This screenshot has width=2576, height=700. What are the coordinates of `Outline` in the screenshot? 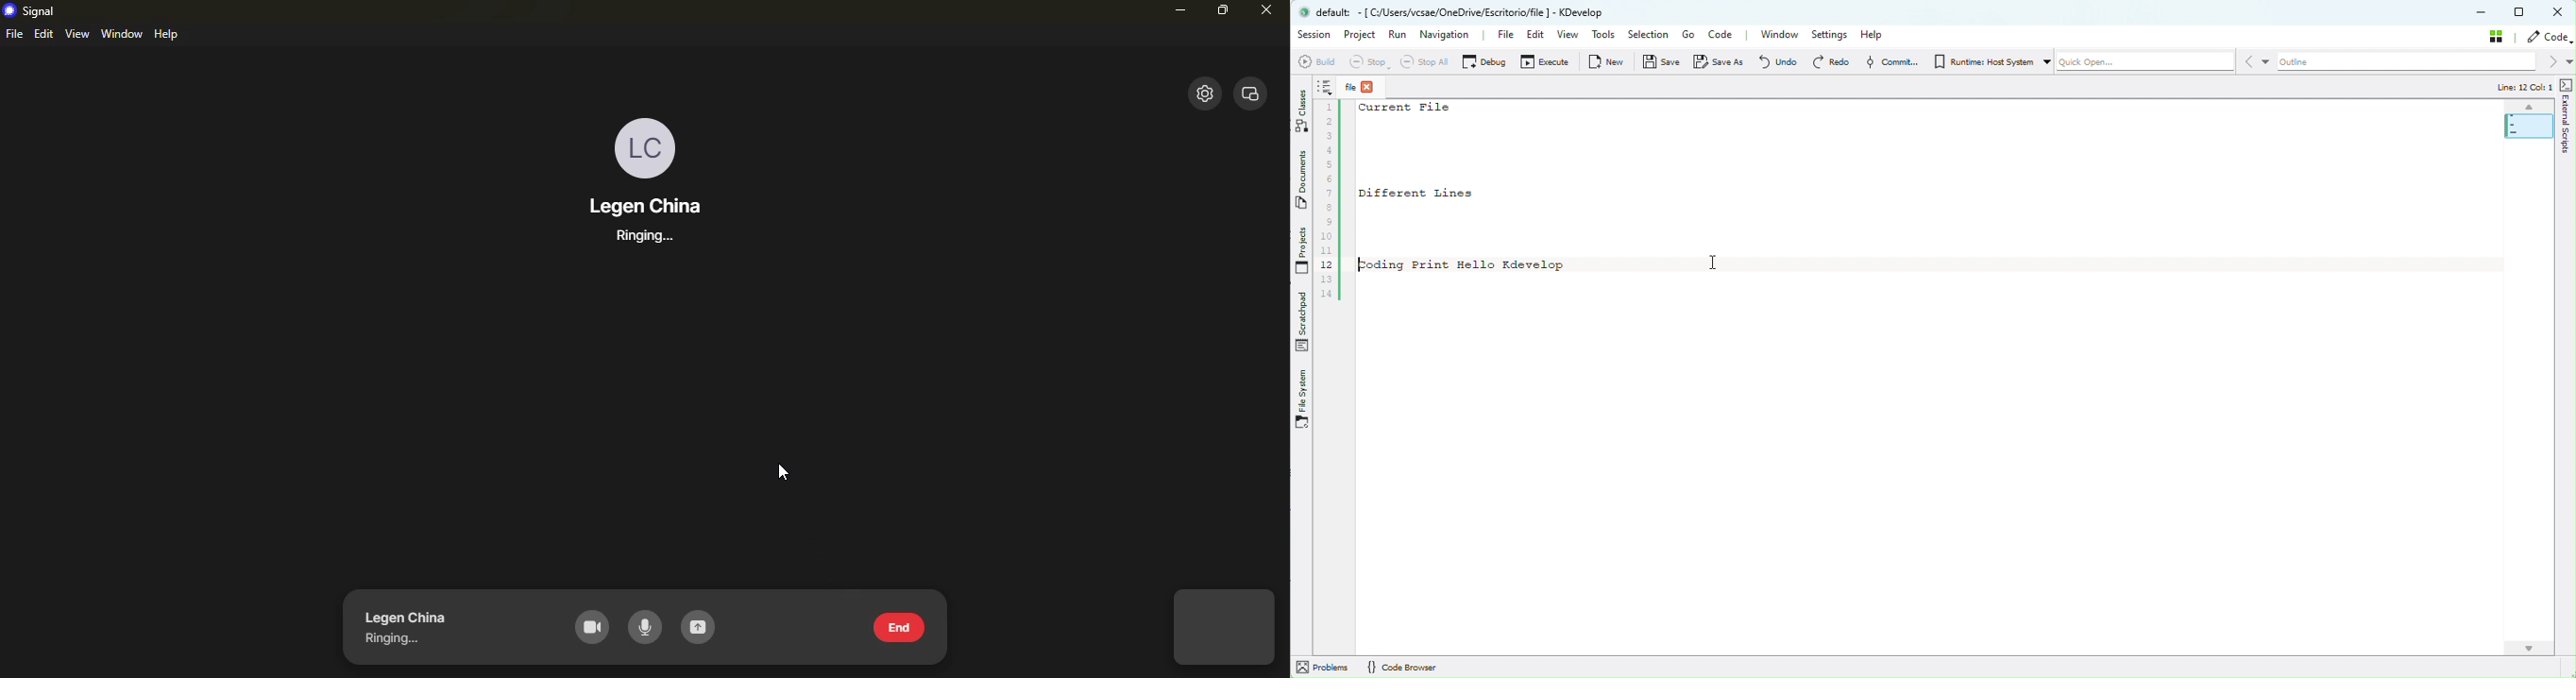 It's located at (2410, 64).